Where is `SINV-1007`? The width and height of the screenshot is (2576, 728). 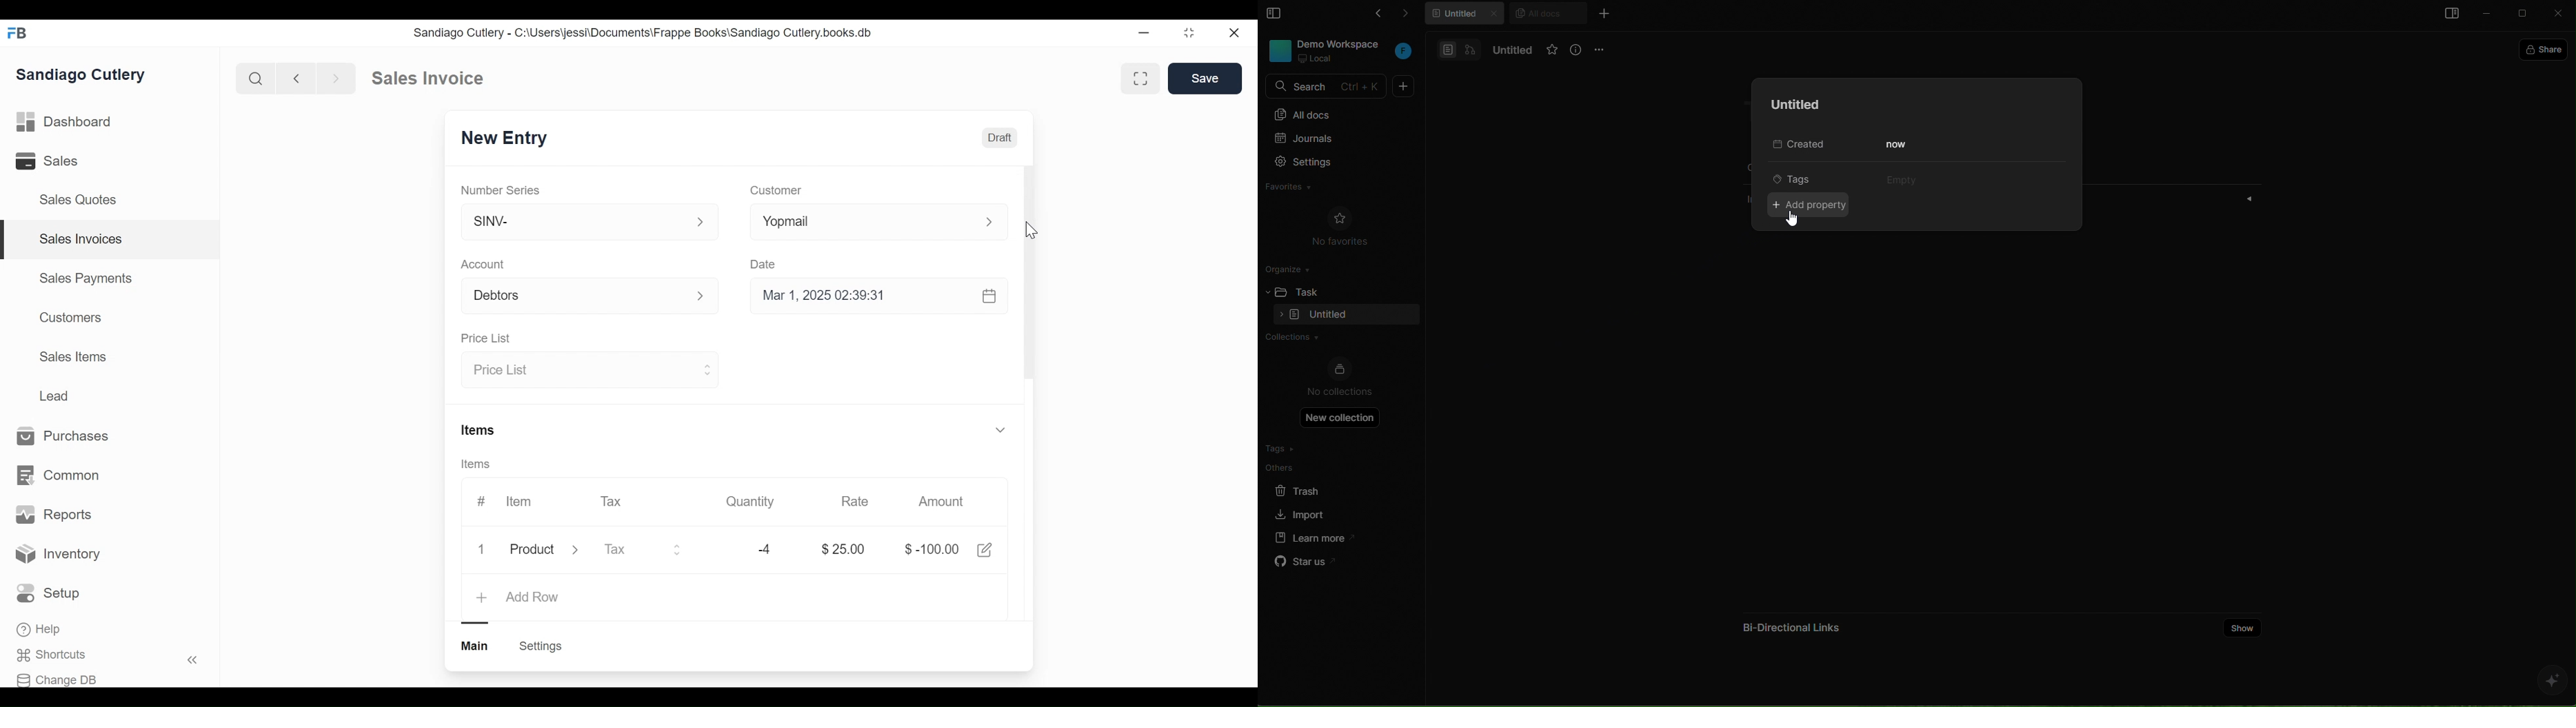 SINV-1007 is located at coordinates (505, 137).